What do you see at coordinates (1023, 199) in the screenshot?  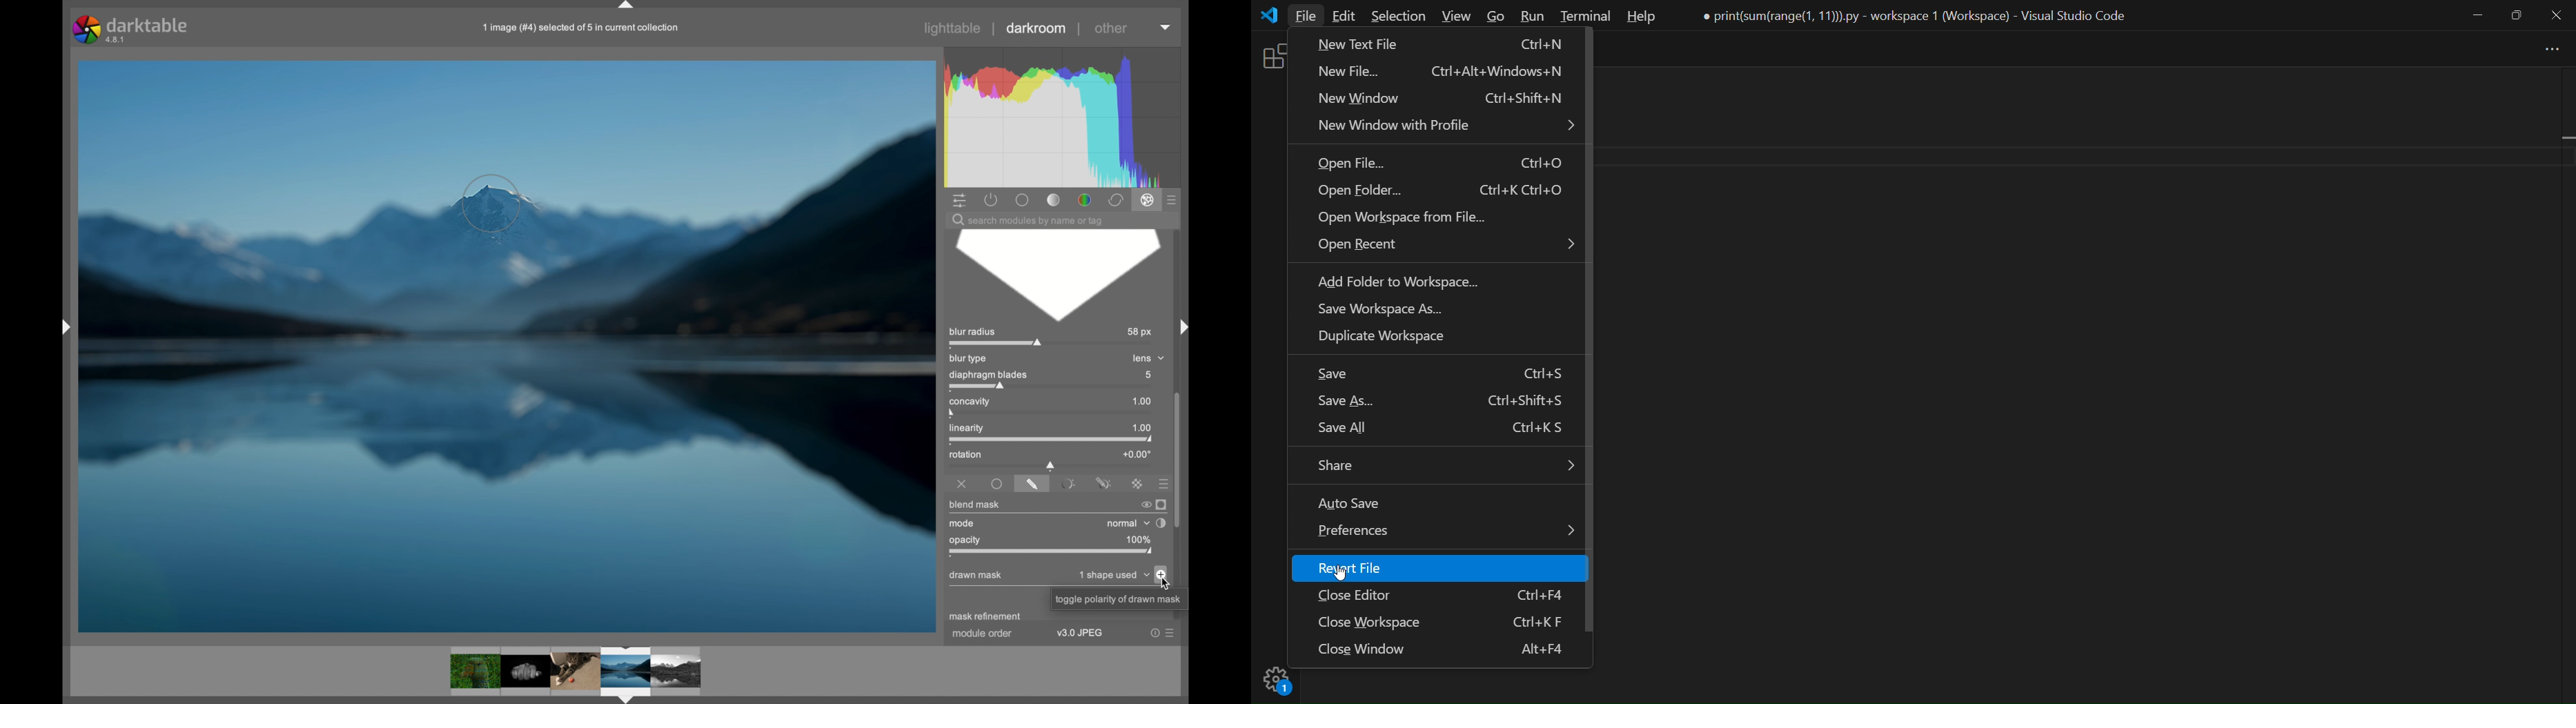 I see `base` at bounding box center [1023, 199].